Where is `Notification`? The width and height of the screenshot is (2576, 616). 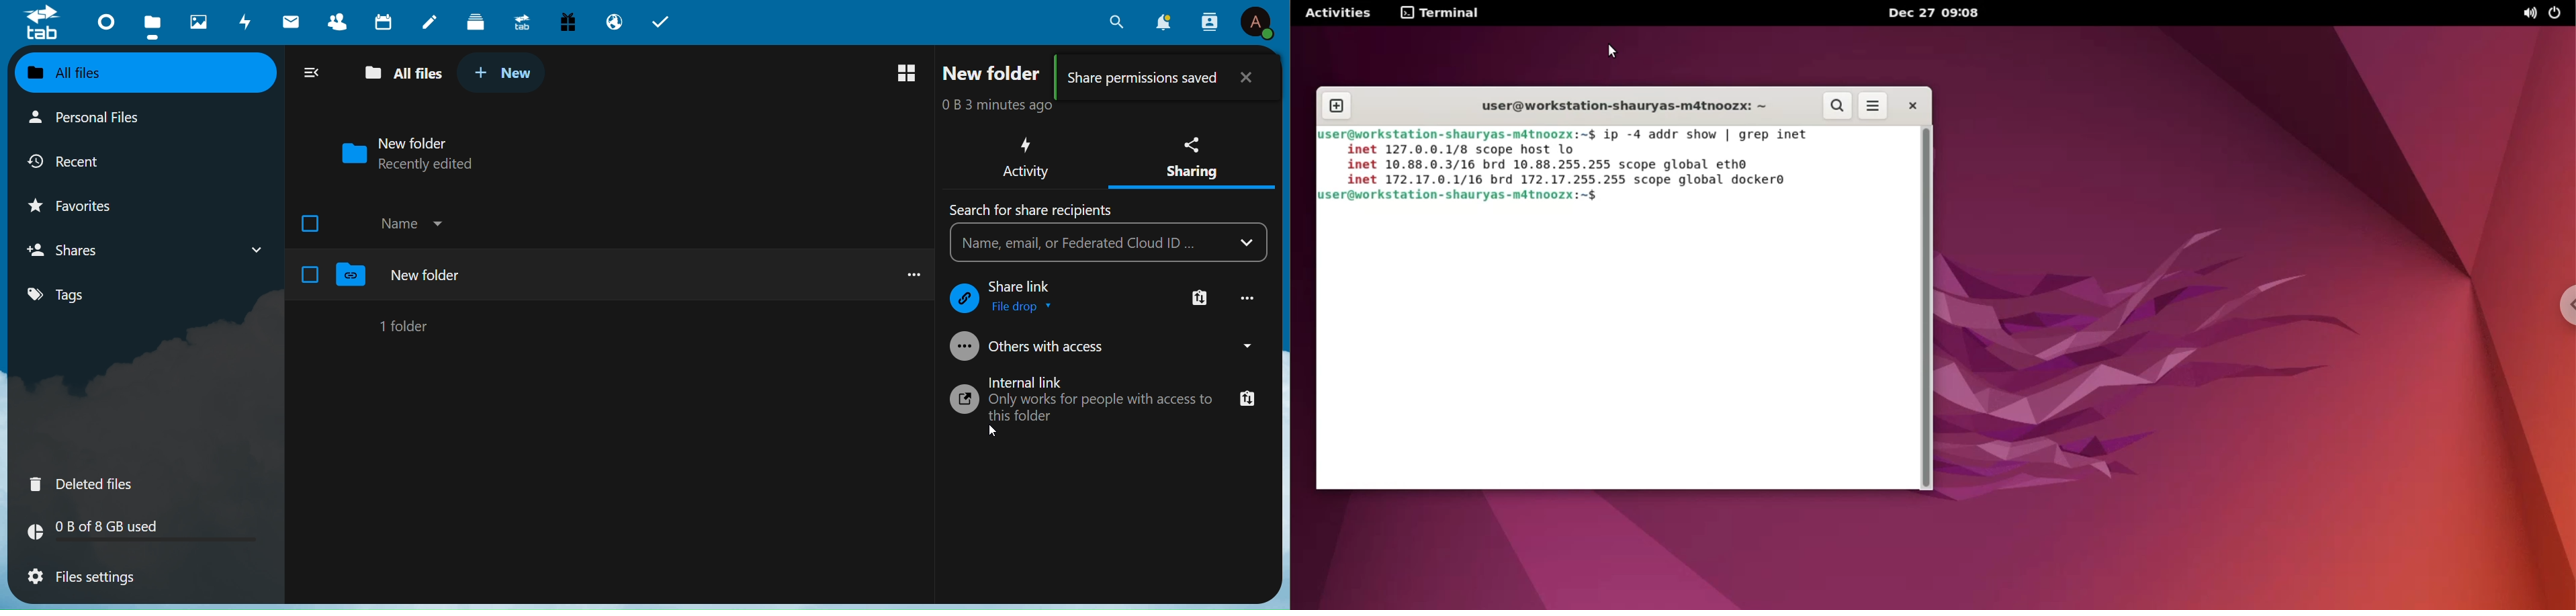
Notification is located at coordinates (1164, 22).